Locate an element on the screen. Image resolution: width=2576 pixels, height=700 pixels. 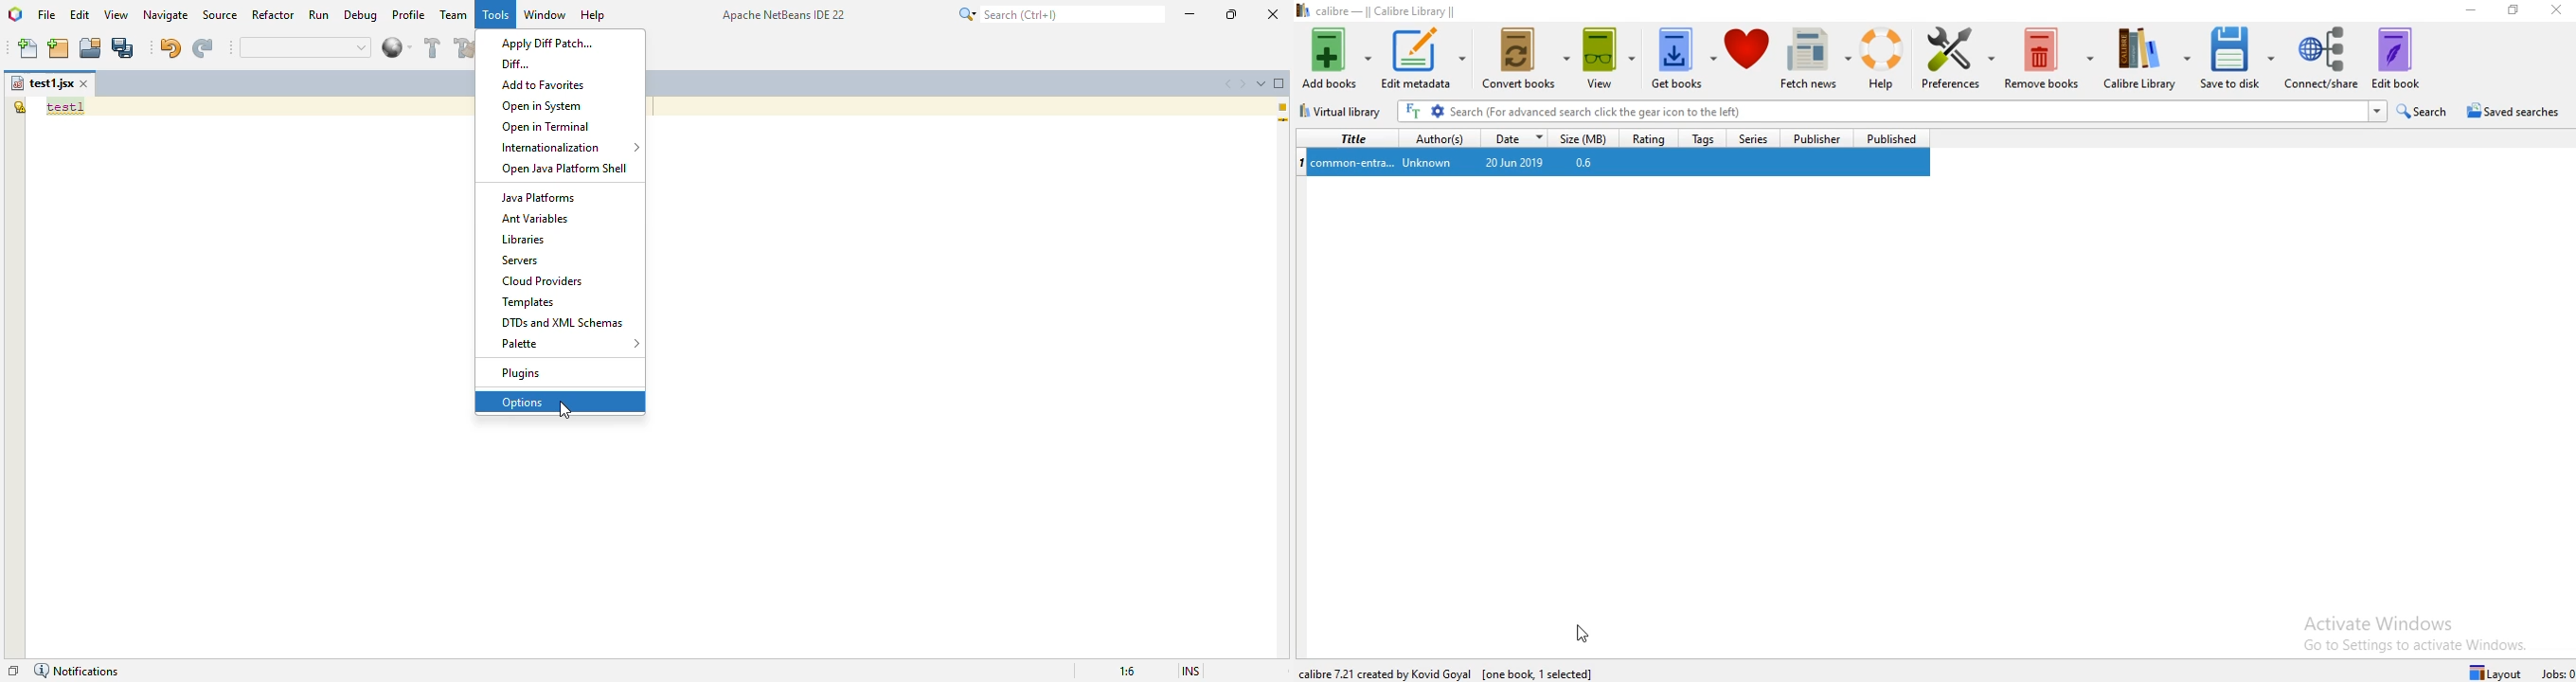
maximize is located at coordinates (1232, 14).